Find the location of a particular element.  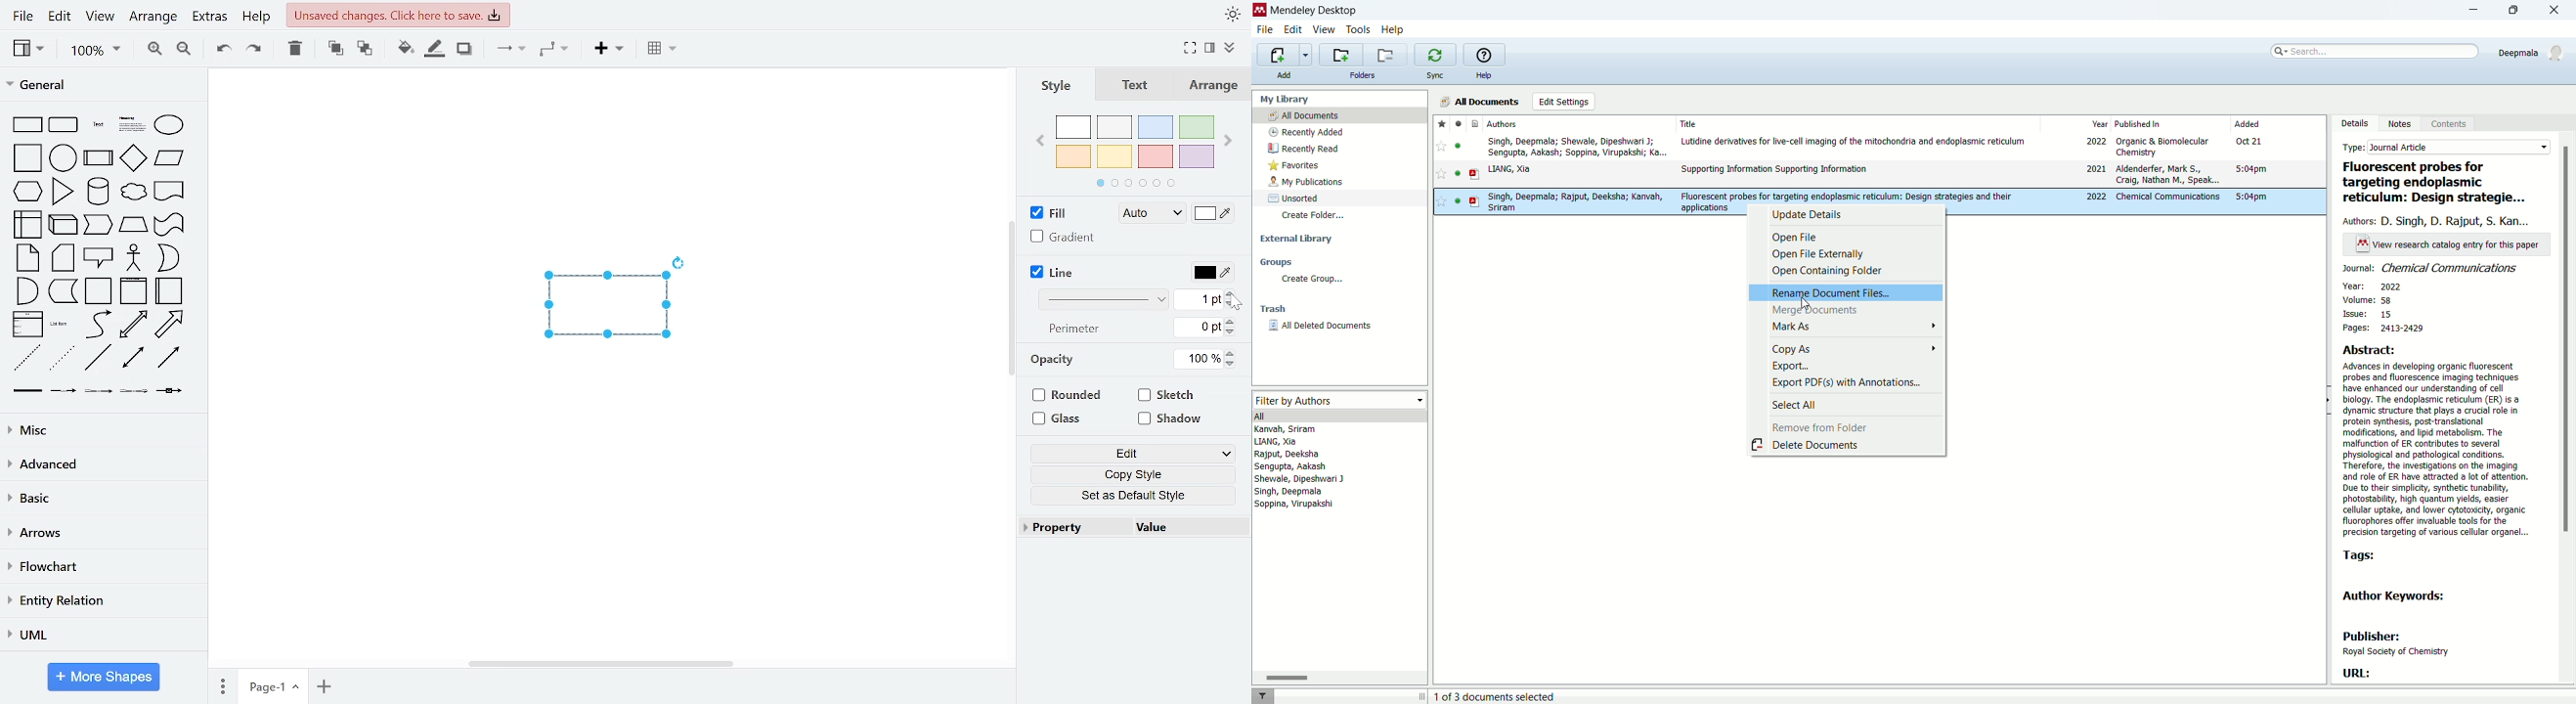

all document is located at coordinates (1340, 115).